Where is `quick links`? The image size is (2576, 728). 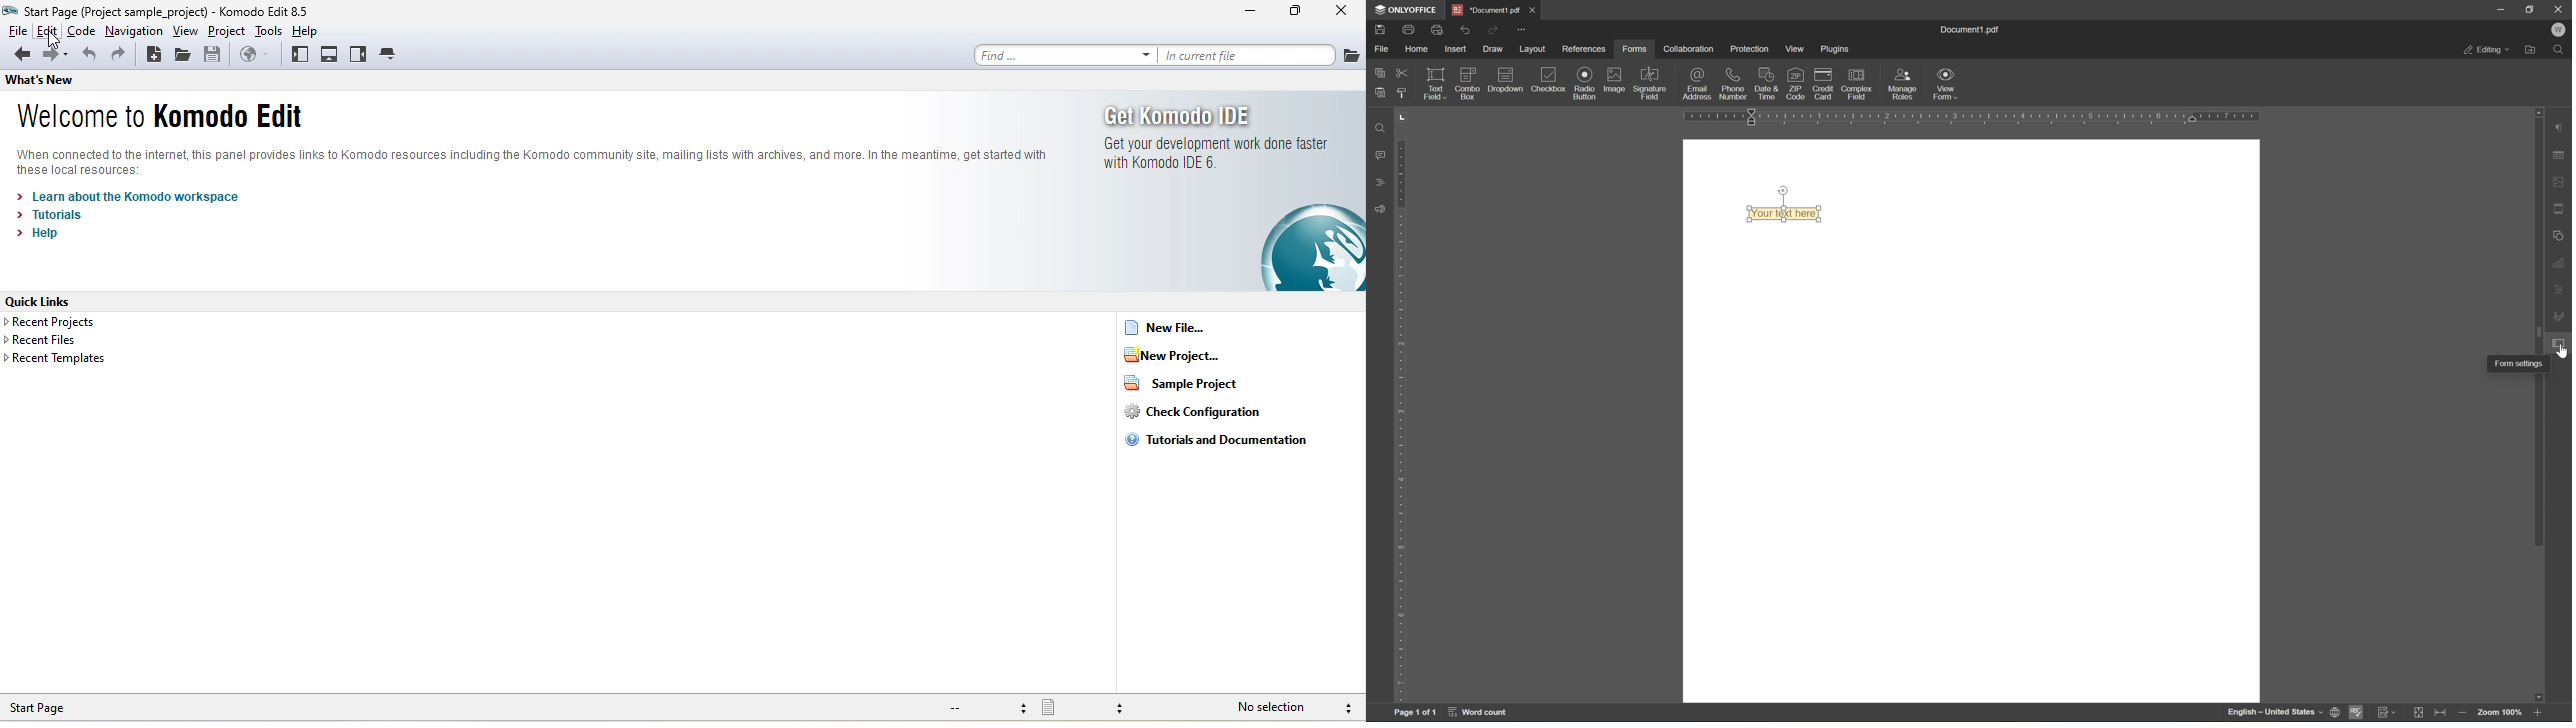
quick links is located at coordinates (48, 299).